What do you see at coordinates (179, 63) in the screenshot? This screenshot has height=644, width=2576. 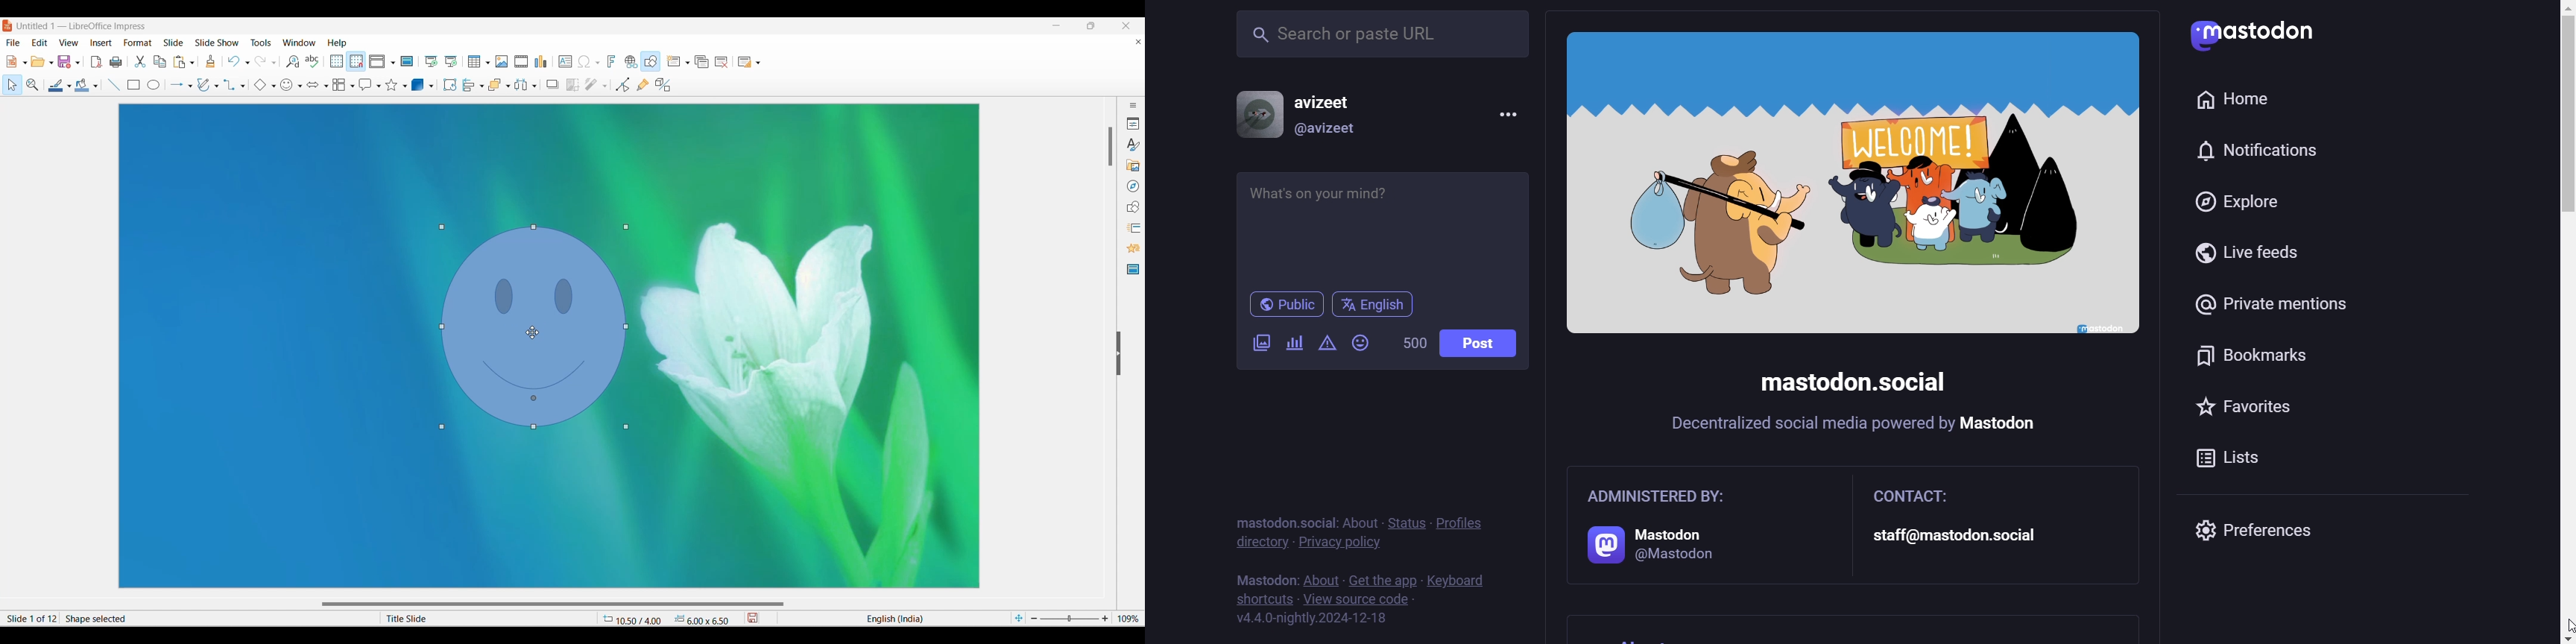 I see `Paste` at bounding box center [179, 63].